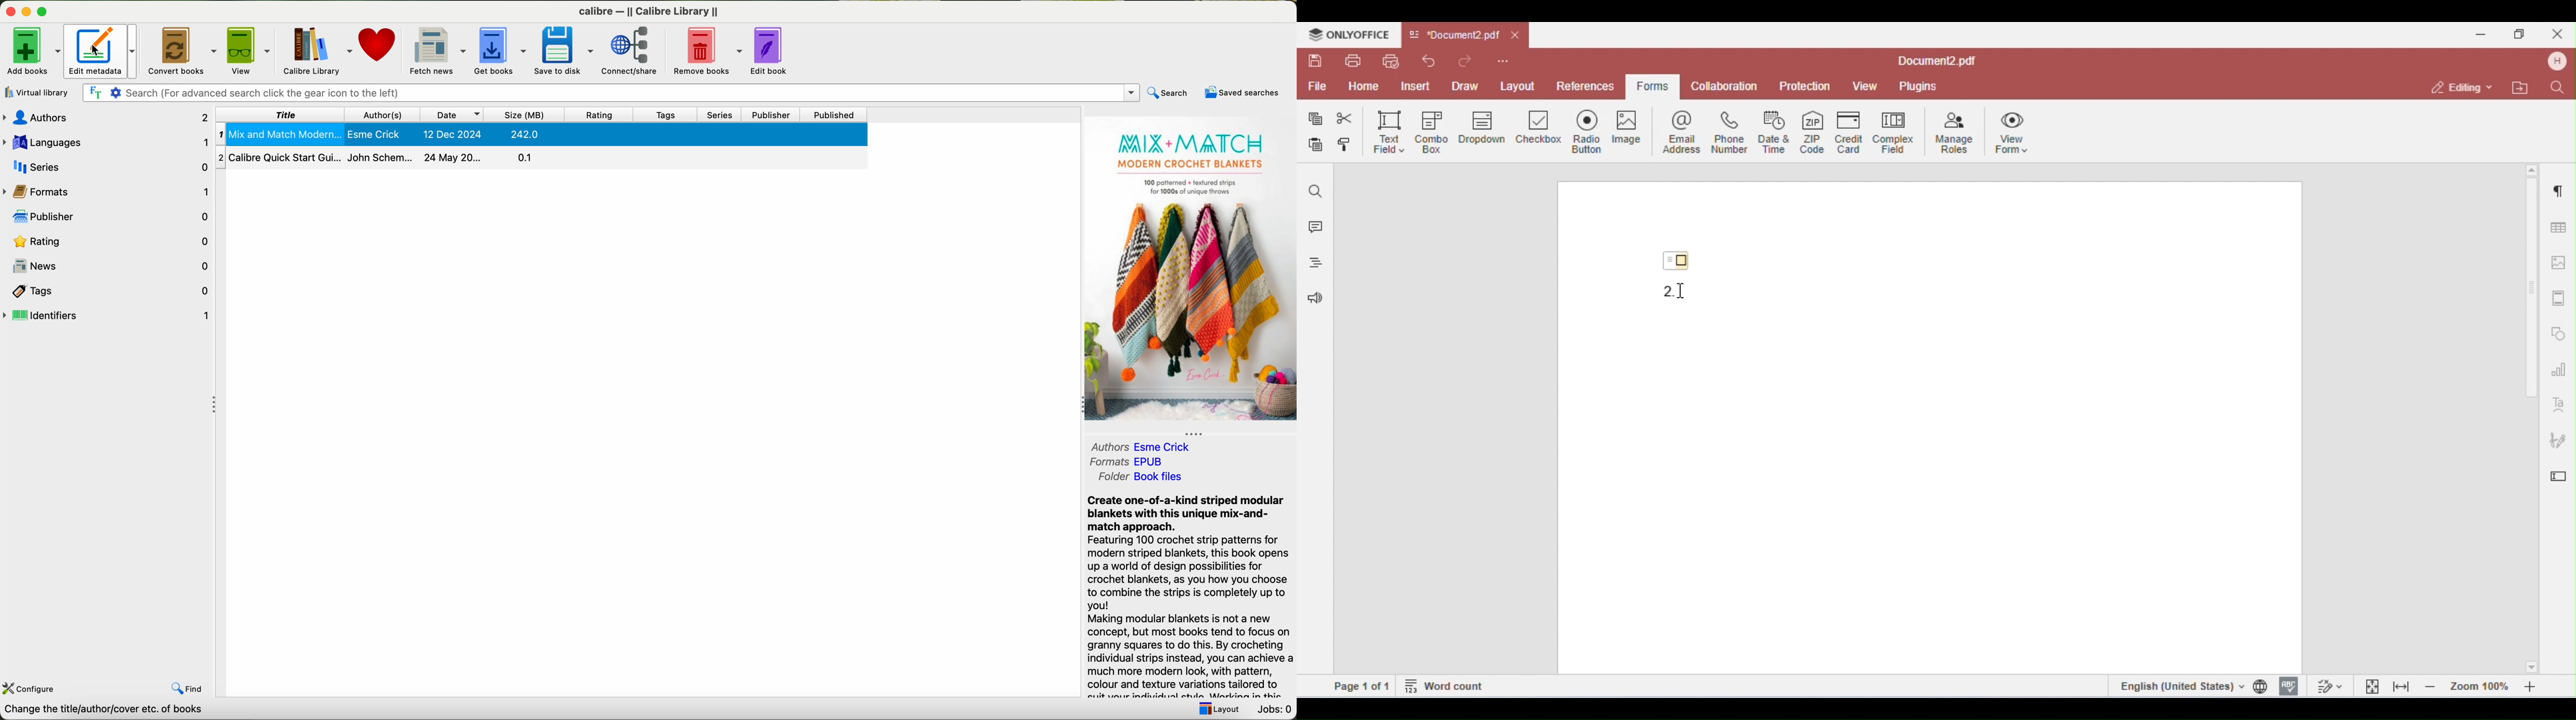 This screenshot has height=728, width=2576. I want to click on minimize program, so click(28, 11).